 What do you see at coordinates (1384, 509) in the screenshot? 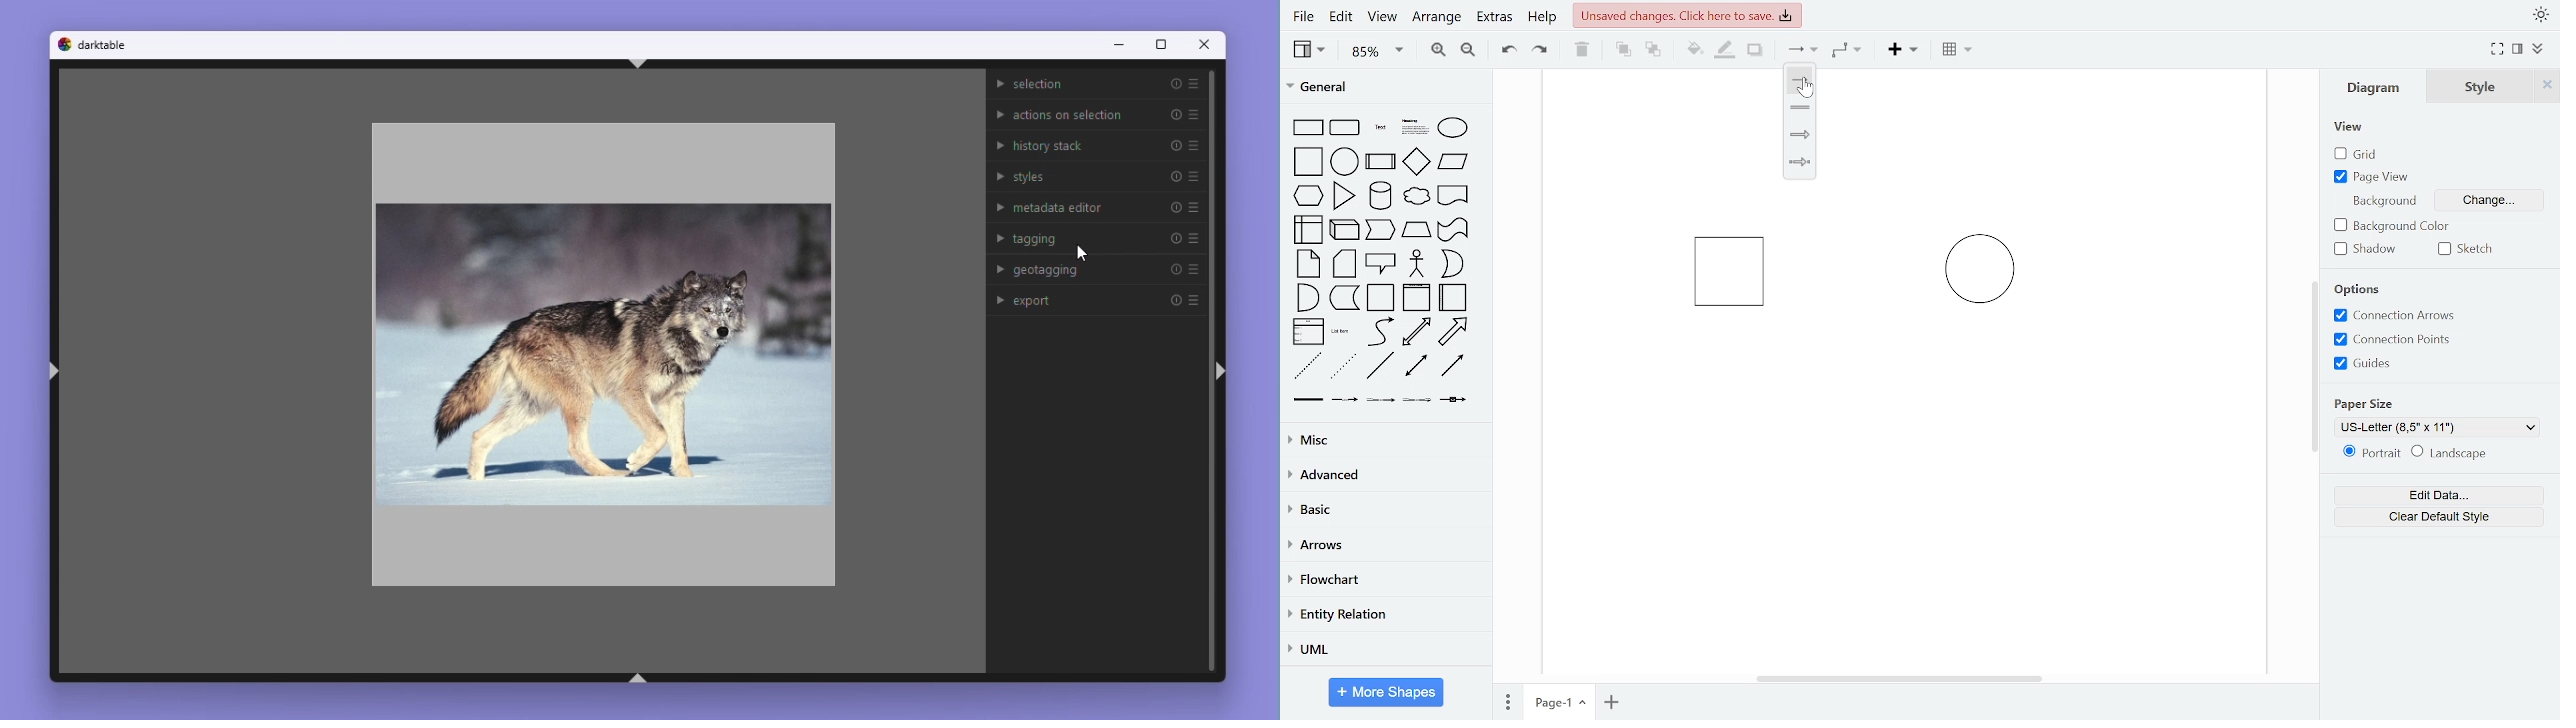
I see `basic` at bounding box center [1384, 509].